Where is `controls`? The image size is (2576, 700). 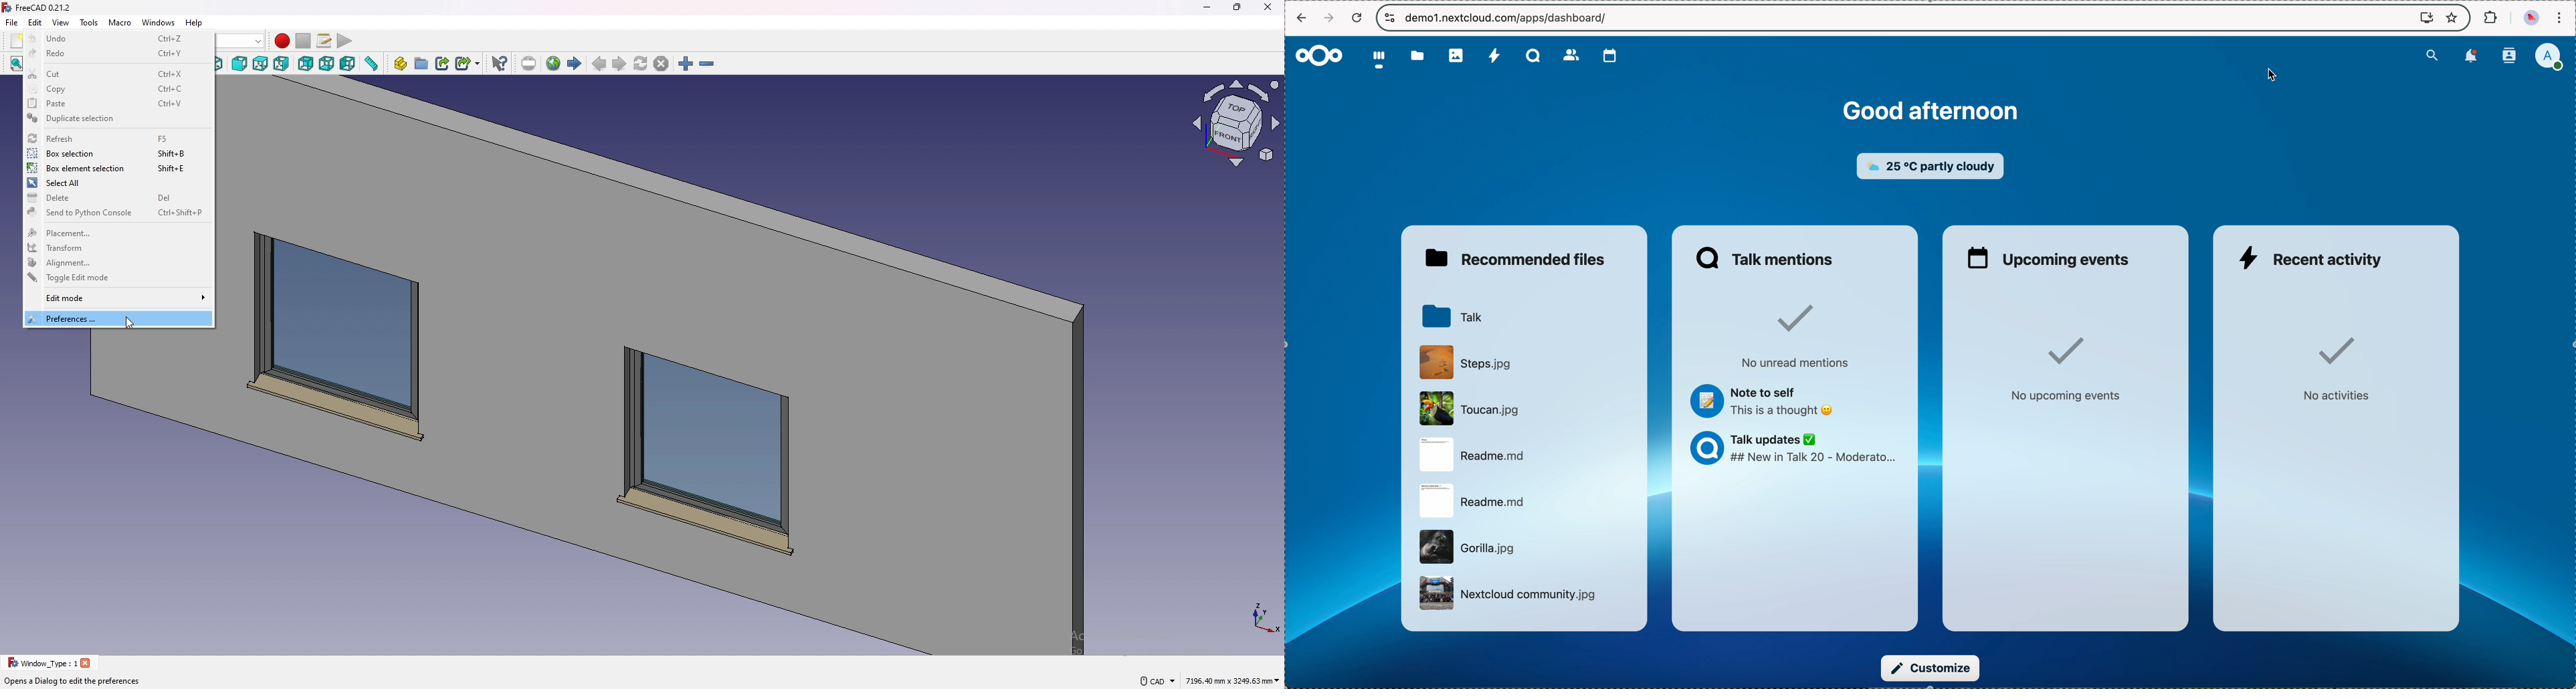
controls is located at coordinates (1388, 18).